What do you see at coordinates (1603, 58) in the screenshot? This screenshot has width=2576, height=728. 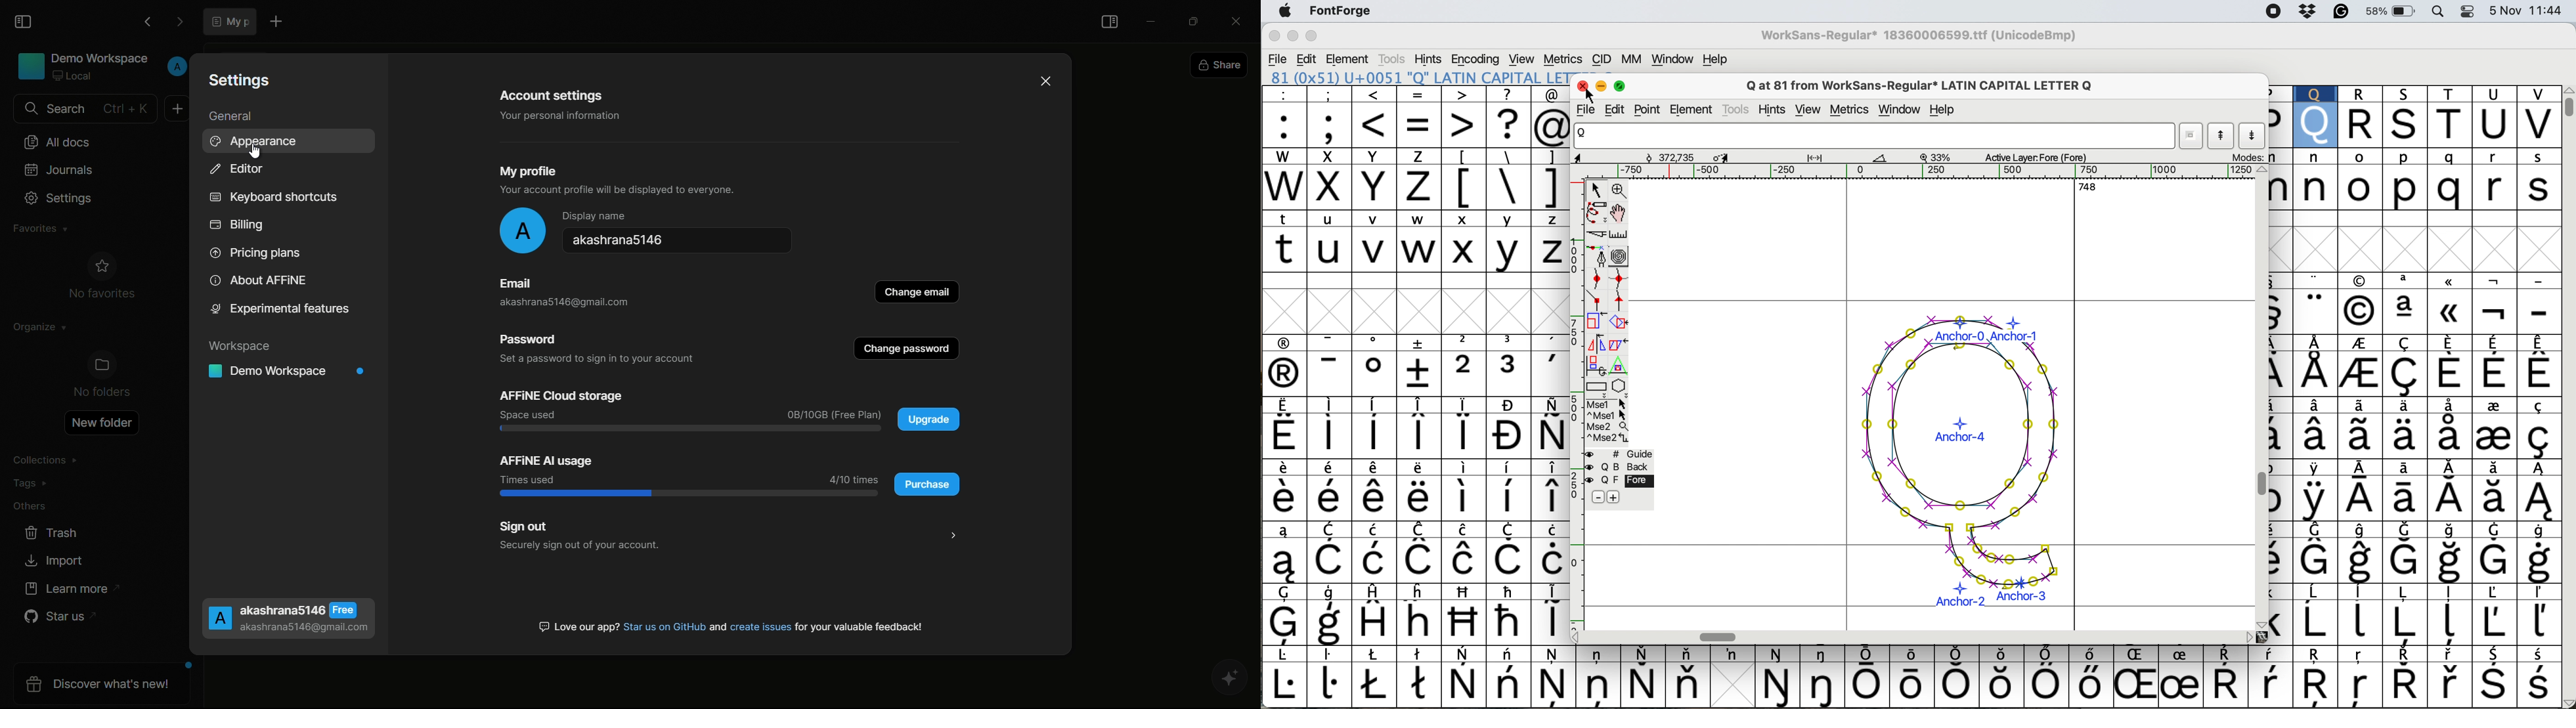 I see `cid` at bounding box center [1603, 58].